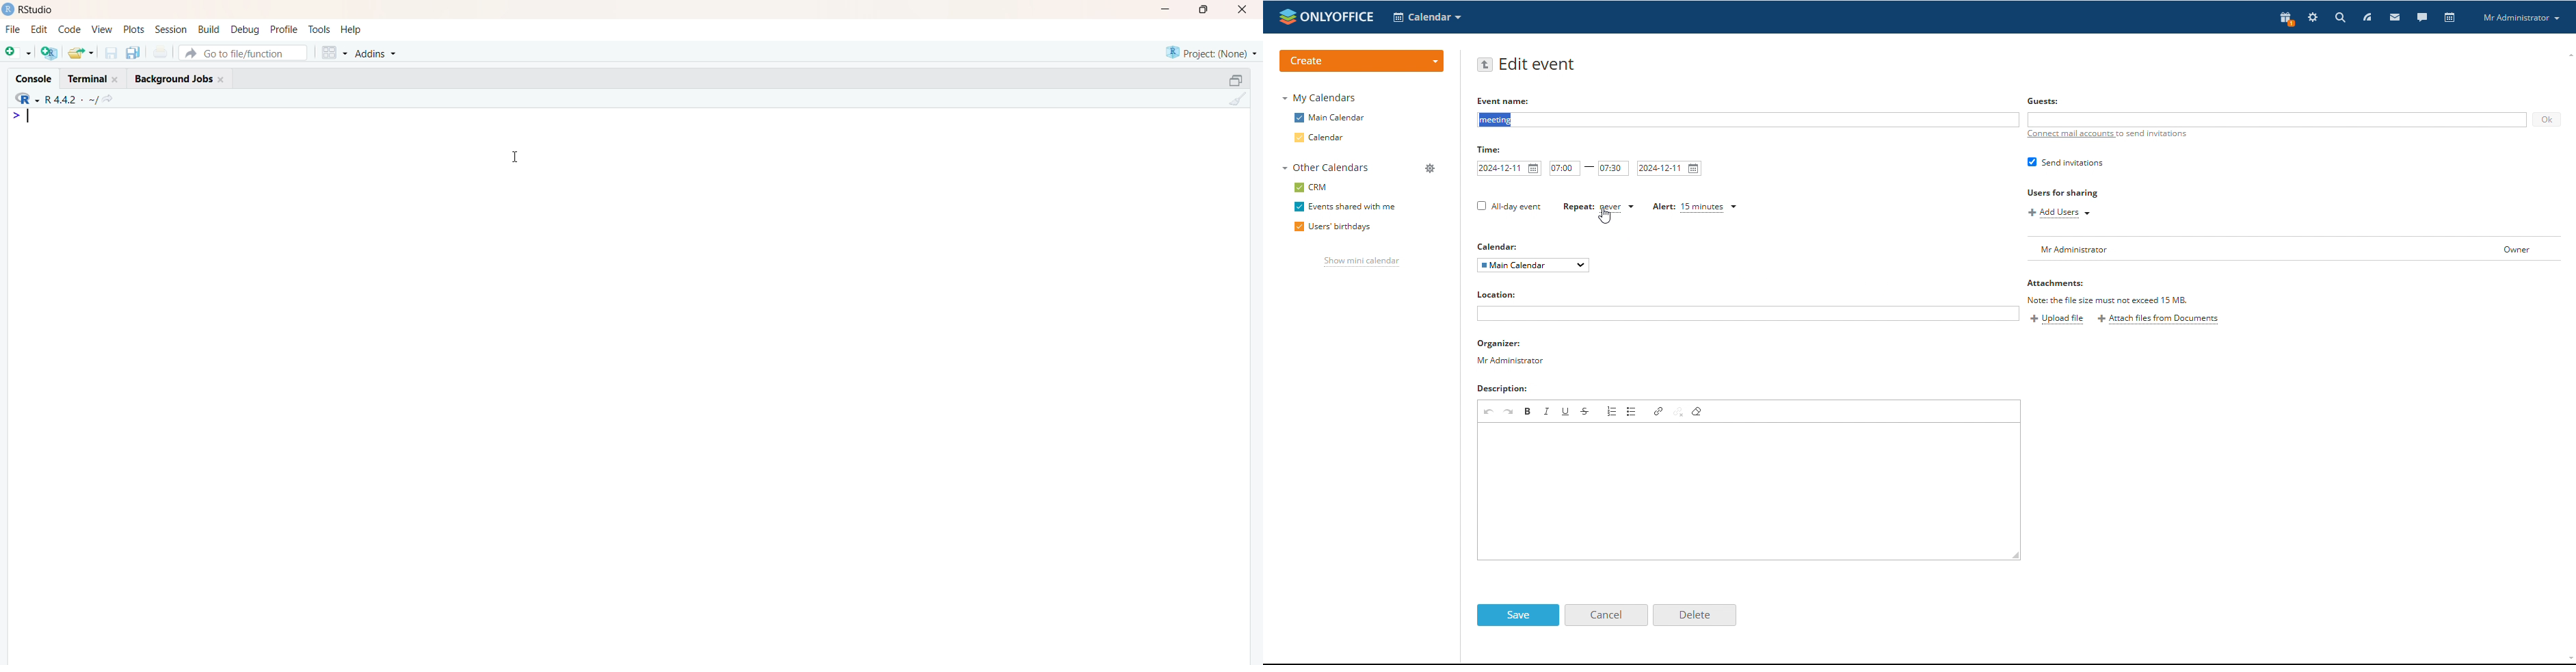  Describe the element at coordinates (1538, 65) in the screenshot. I see `edit event` at that location.